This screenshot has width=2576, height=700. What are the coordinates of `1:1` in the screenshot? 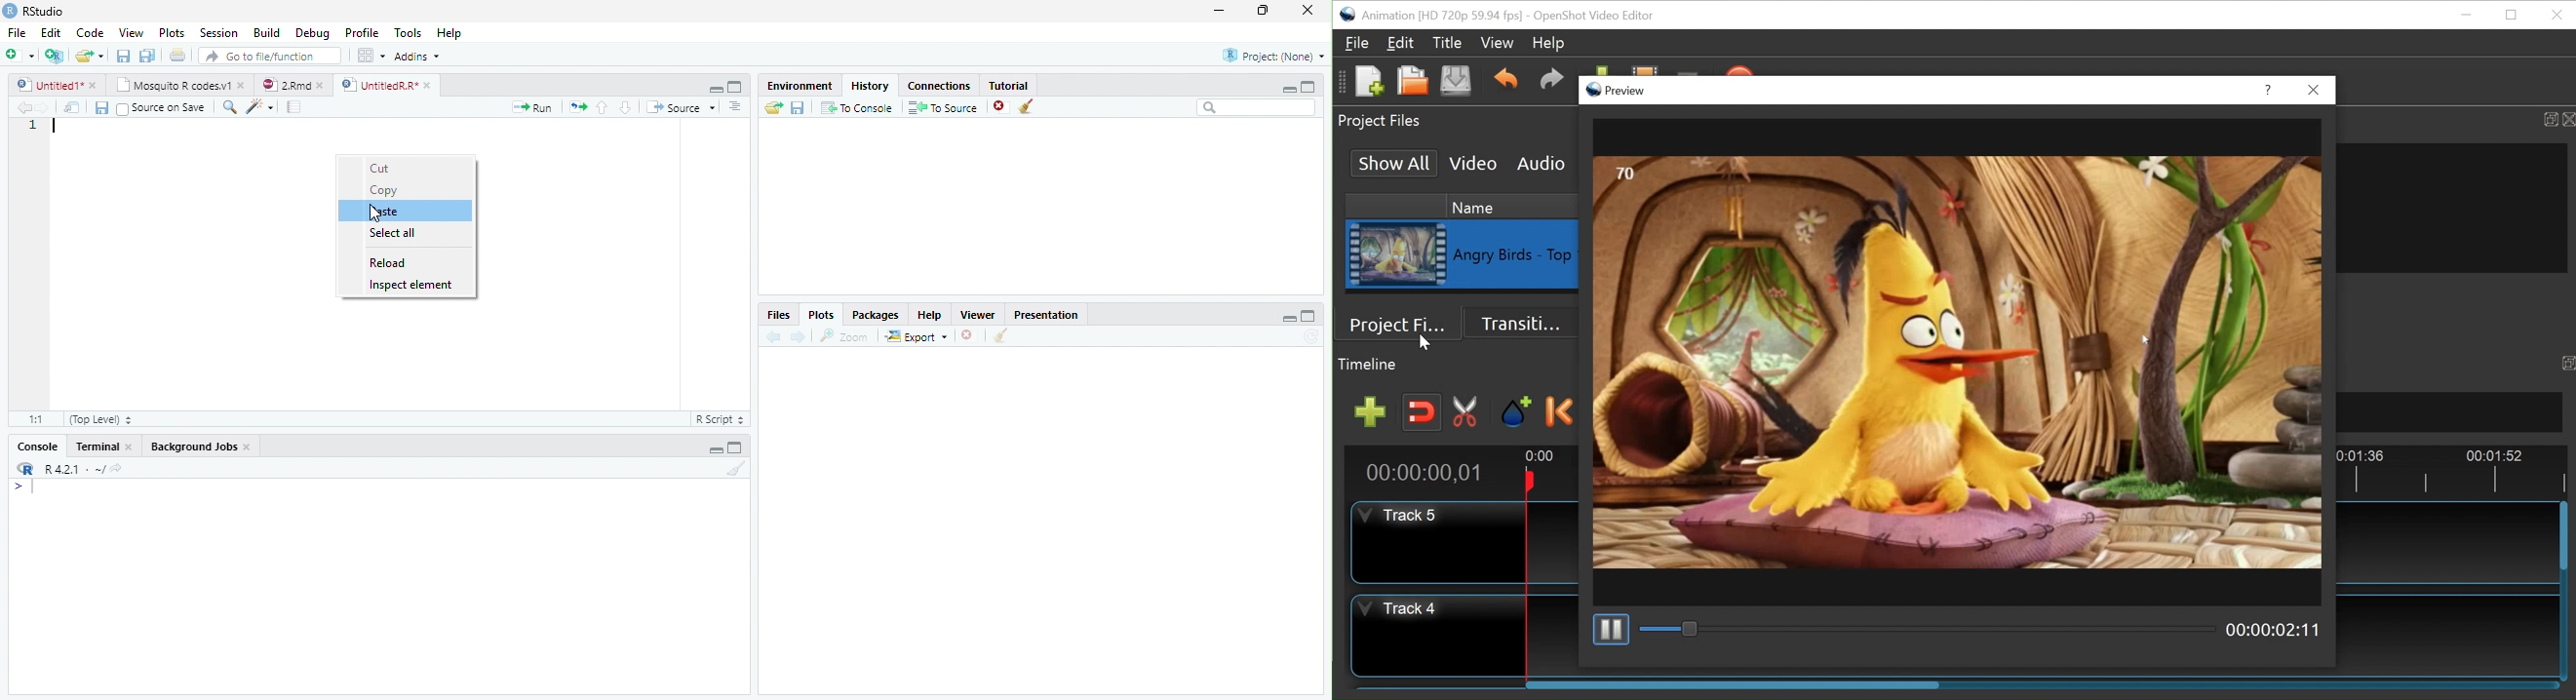 It's located at (39, 419).